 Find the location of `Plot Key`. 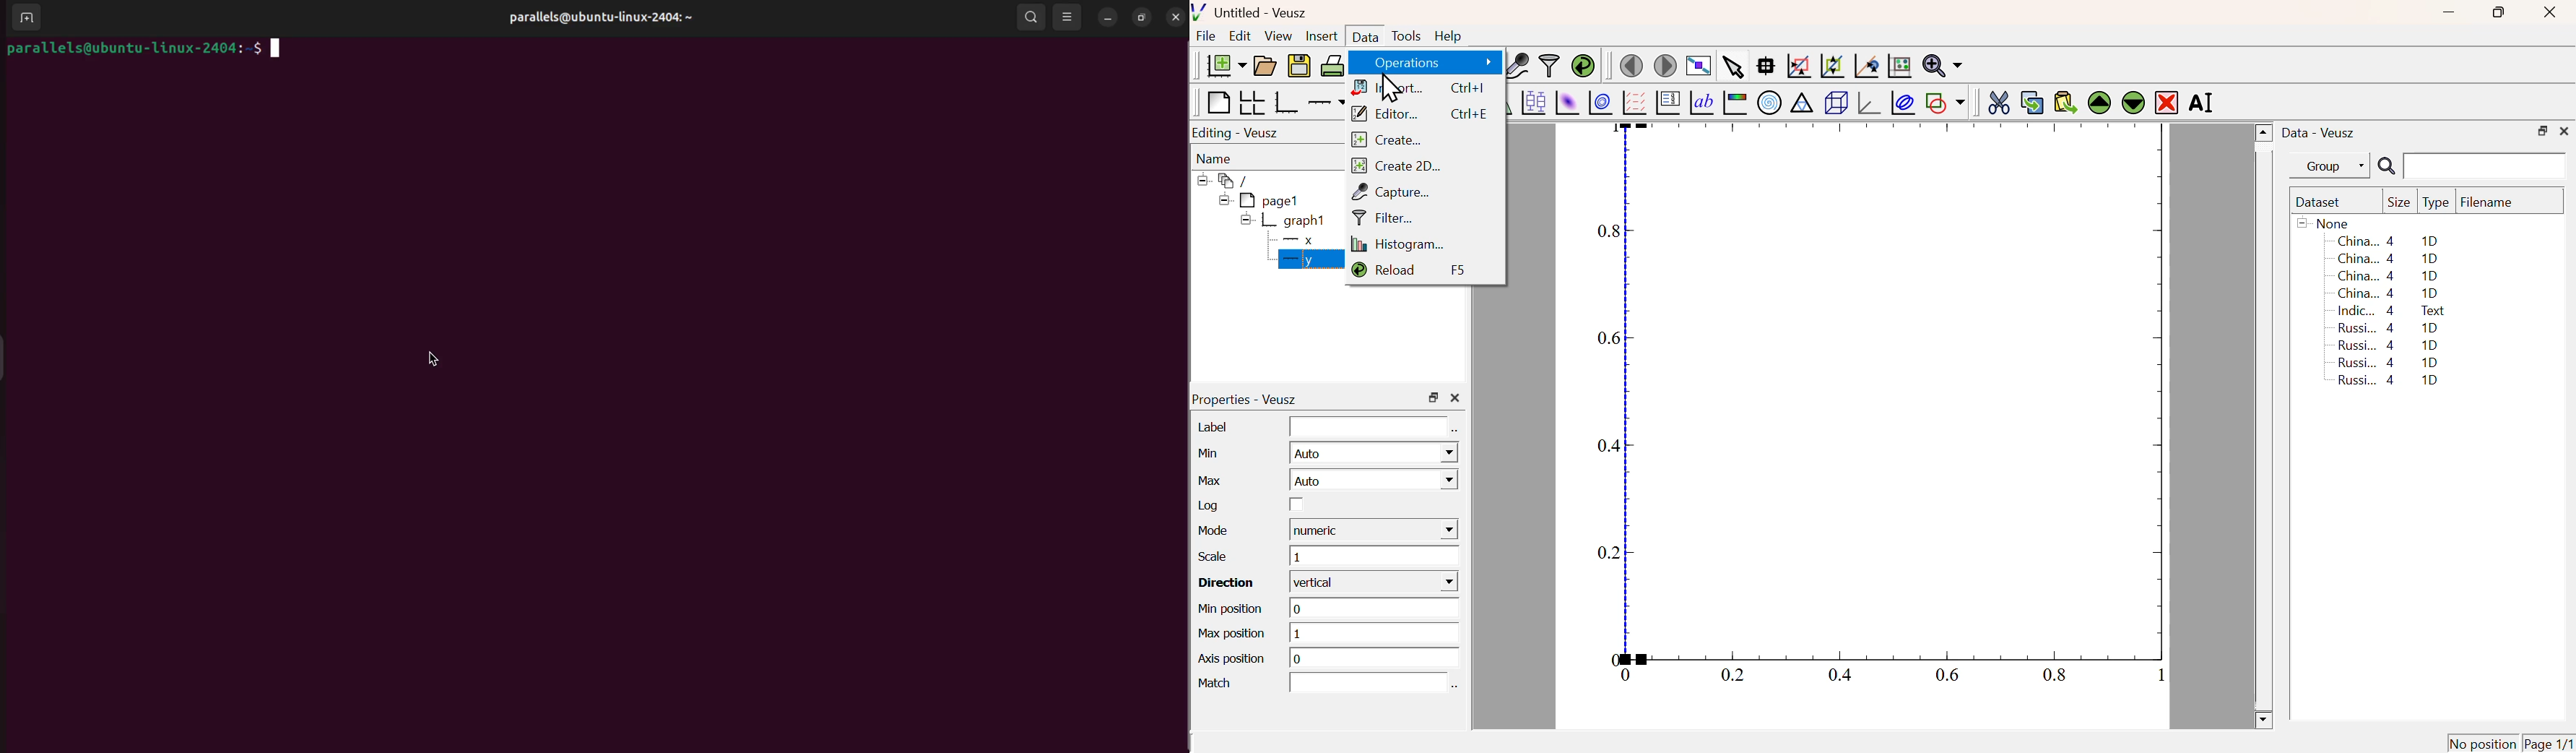

Plot Key is located at coordinates (1667, 102).